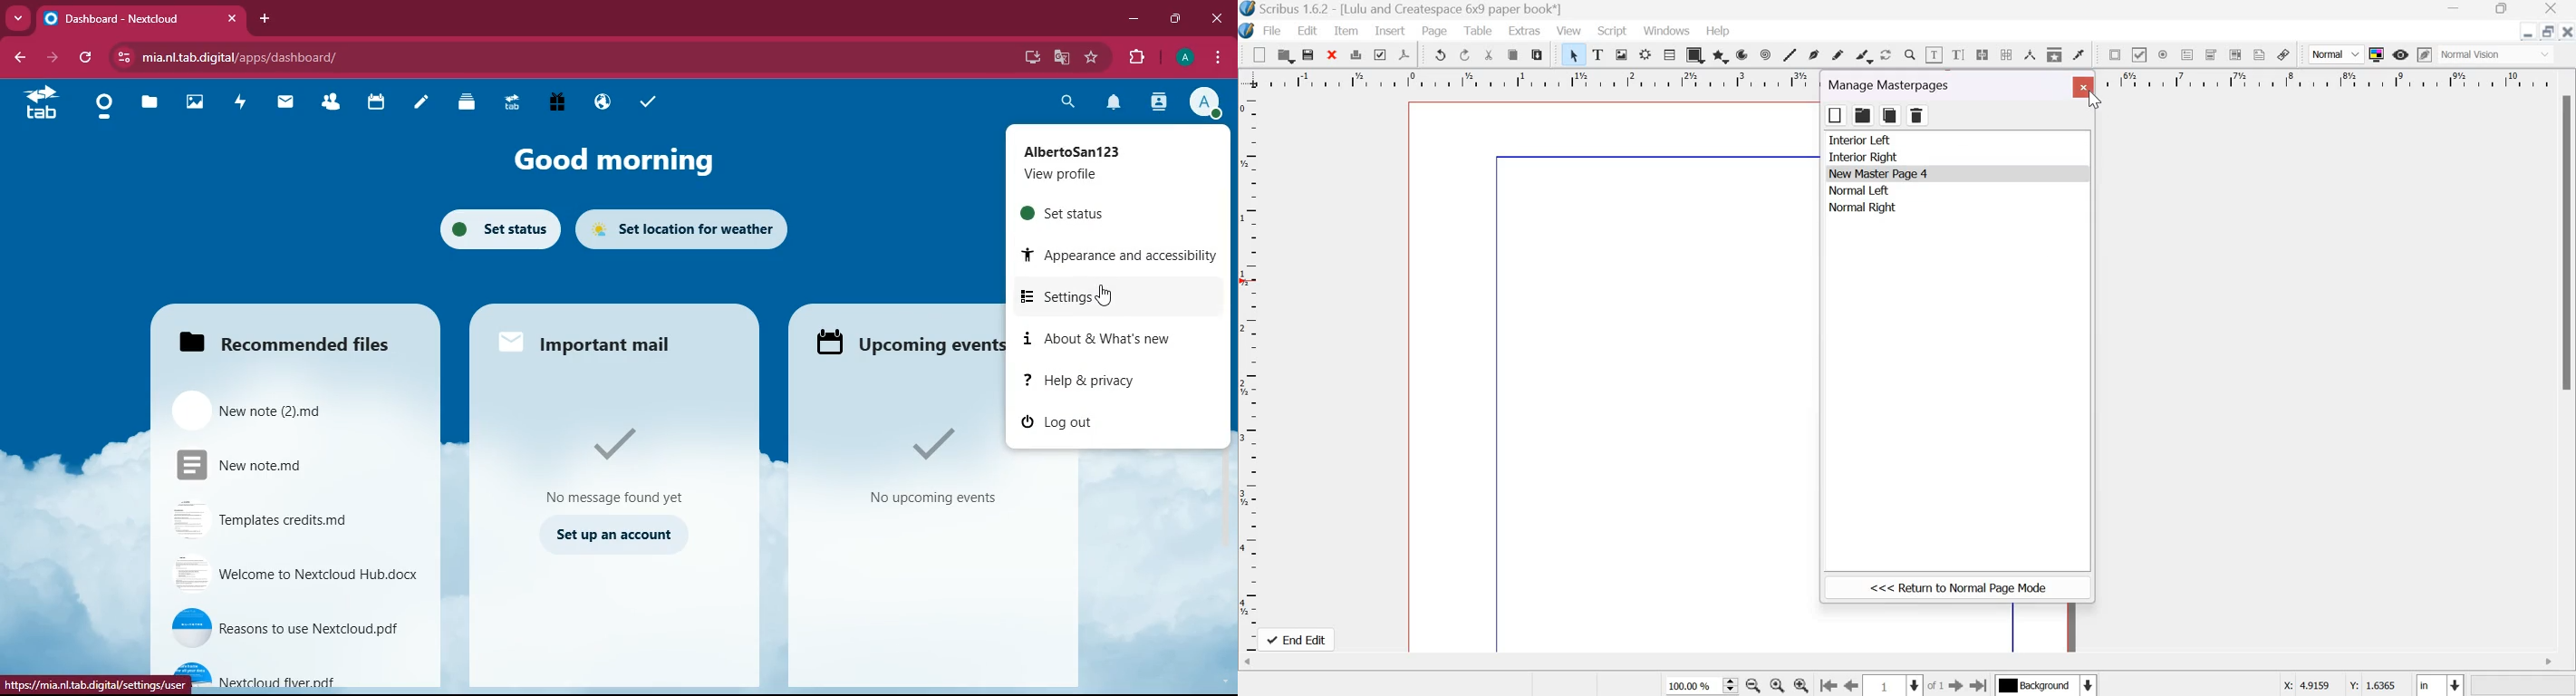 This screenshot has width=2576, height=700. I want to click on tab, so click(40, 104).